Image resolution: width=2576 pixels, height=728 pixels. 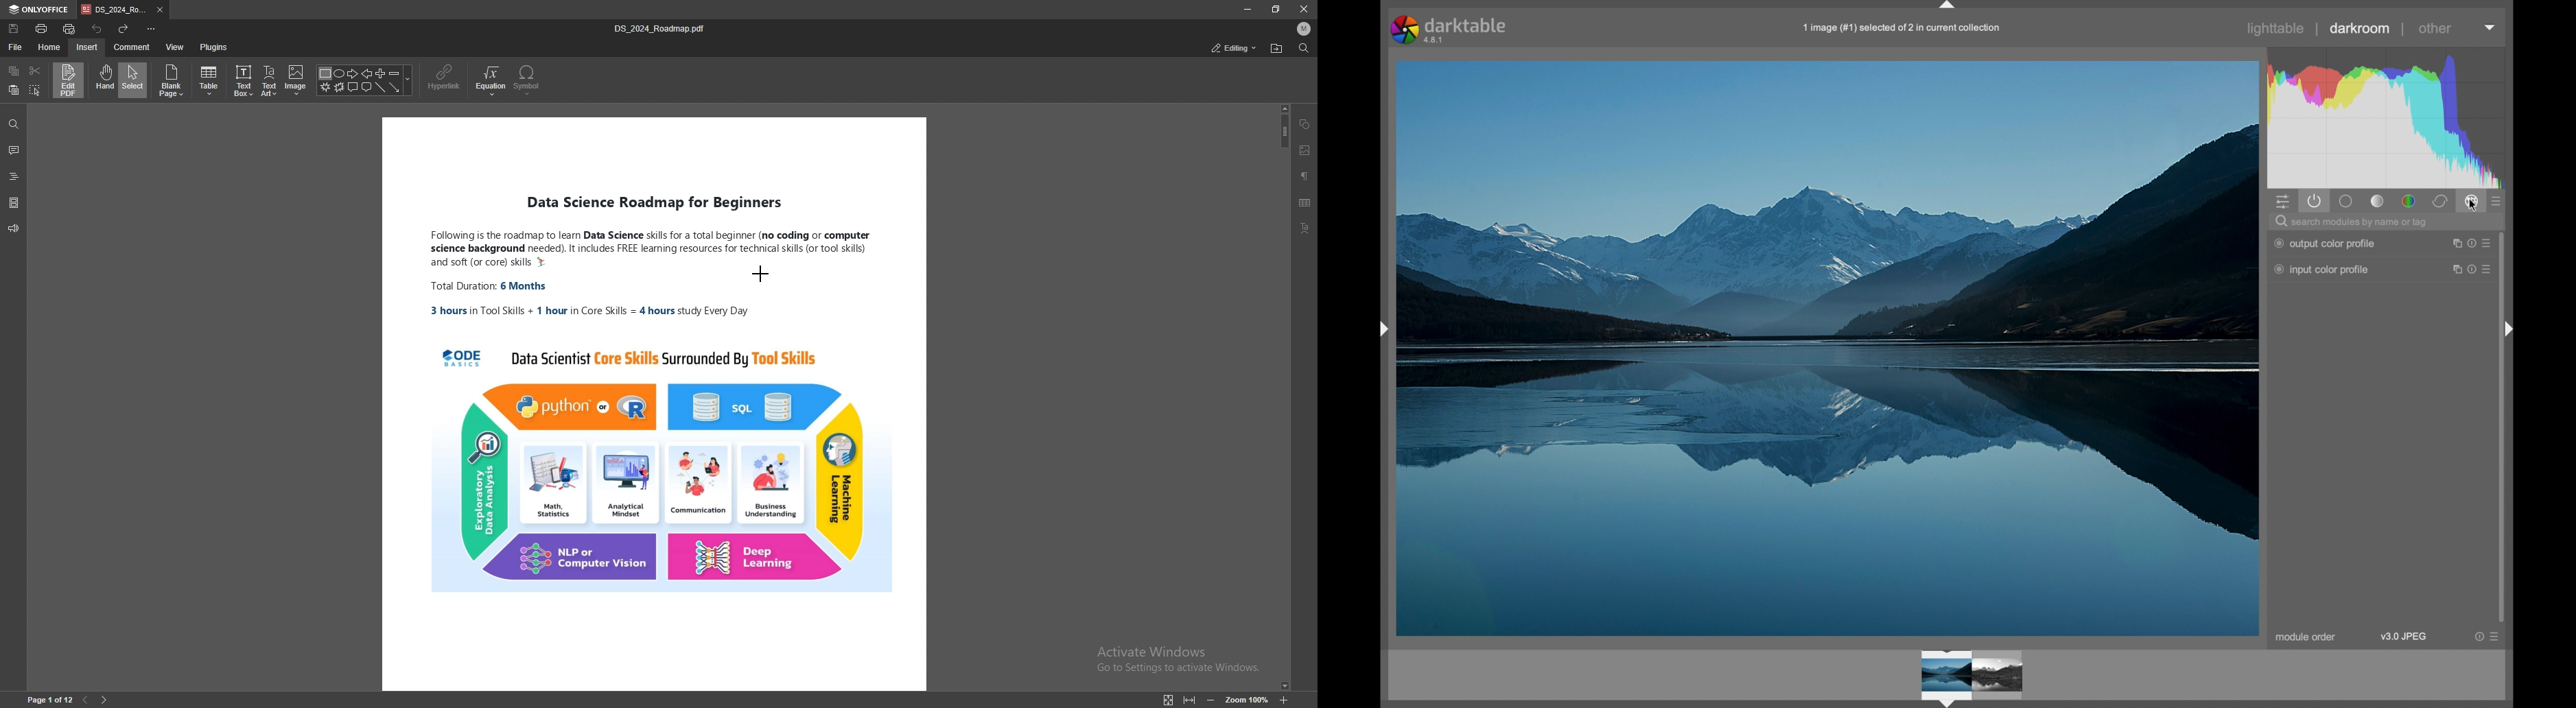 What do you see at coordinates (1971, 676) in the screenshot?
I see `photo preview` at bounding box center [1971, 676].